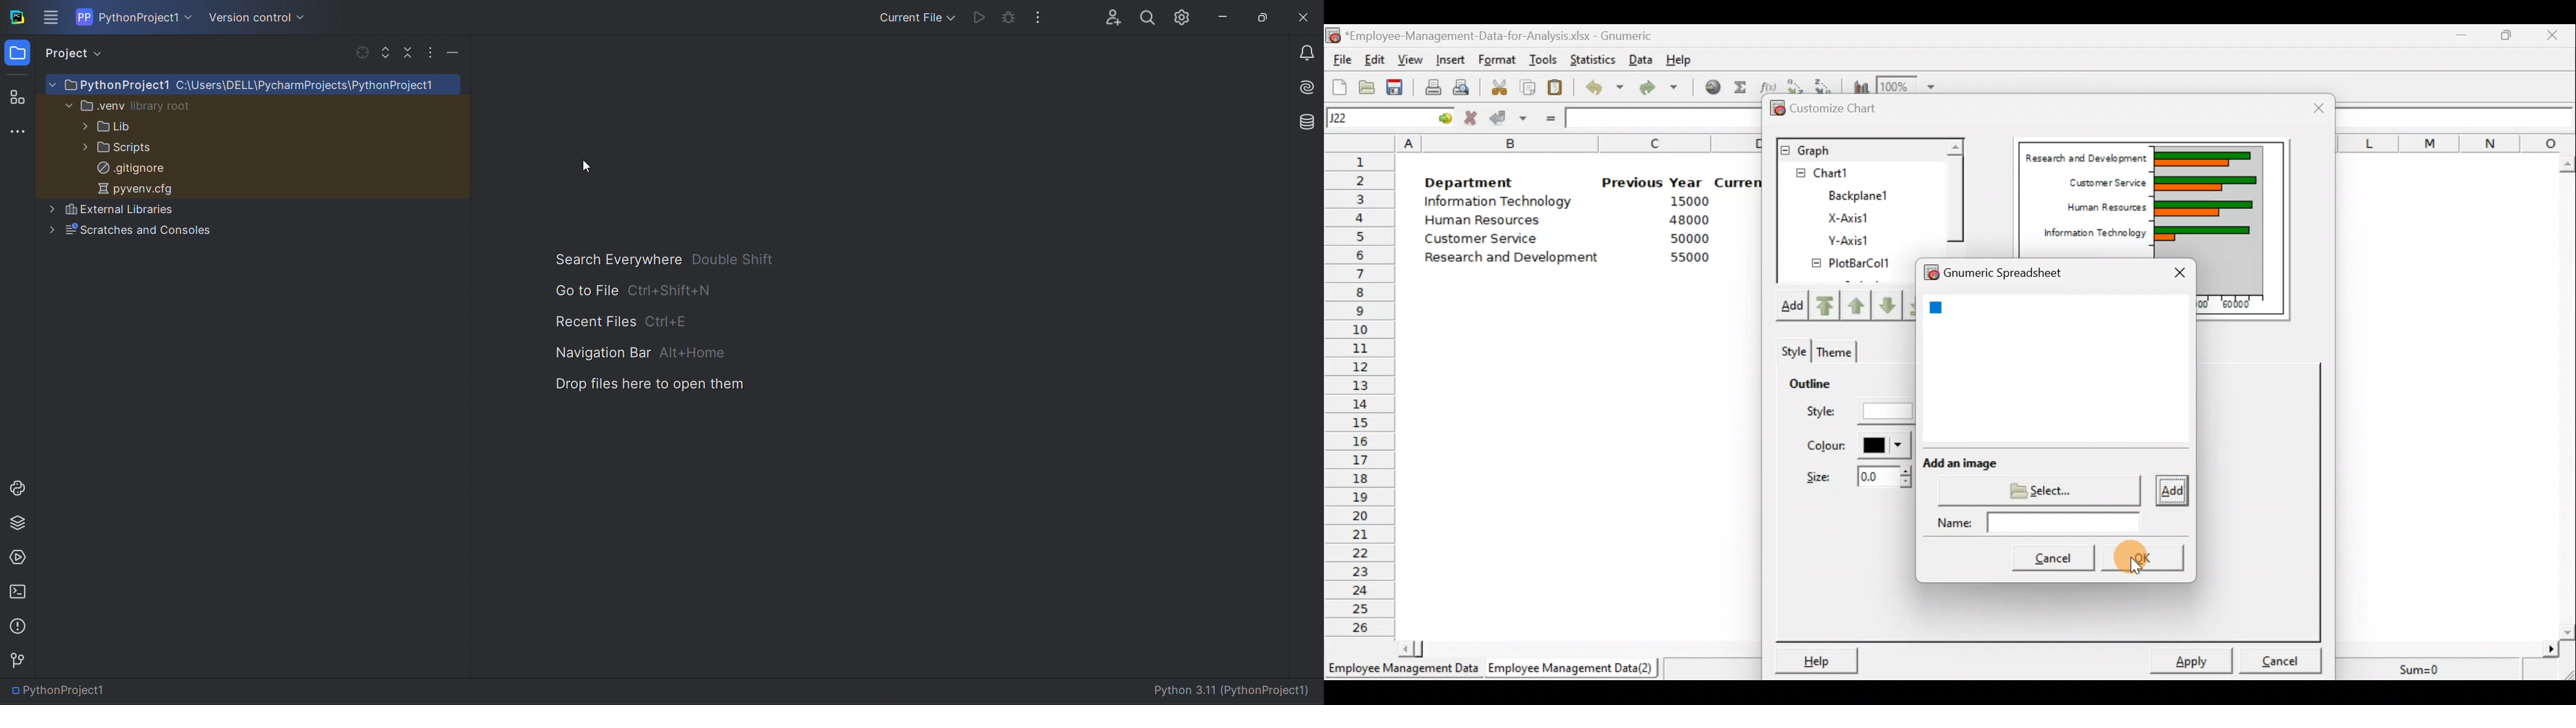  What do you see at coordinates (918, 16) in the screenshot?
I see `debug/run options` at bounding box center [918, 16].